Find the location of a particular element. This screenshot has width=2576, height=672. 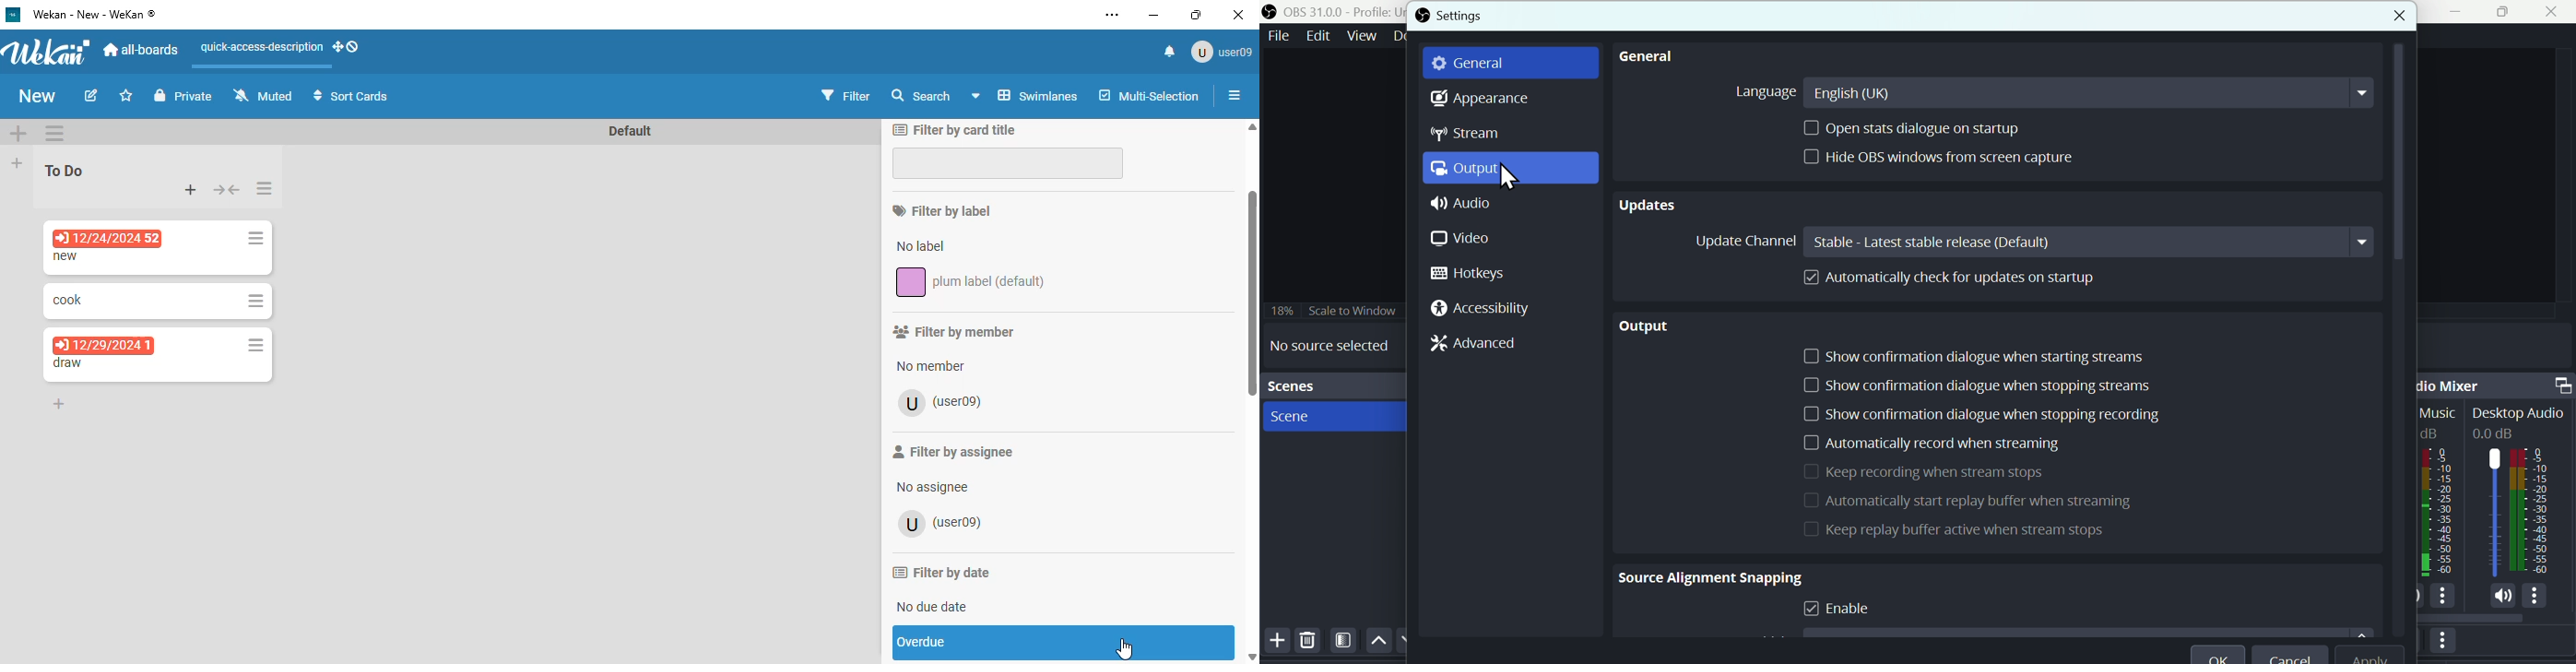

minimize is located at coordinates (1154, 15).